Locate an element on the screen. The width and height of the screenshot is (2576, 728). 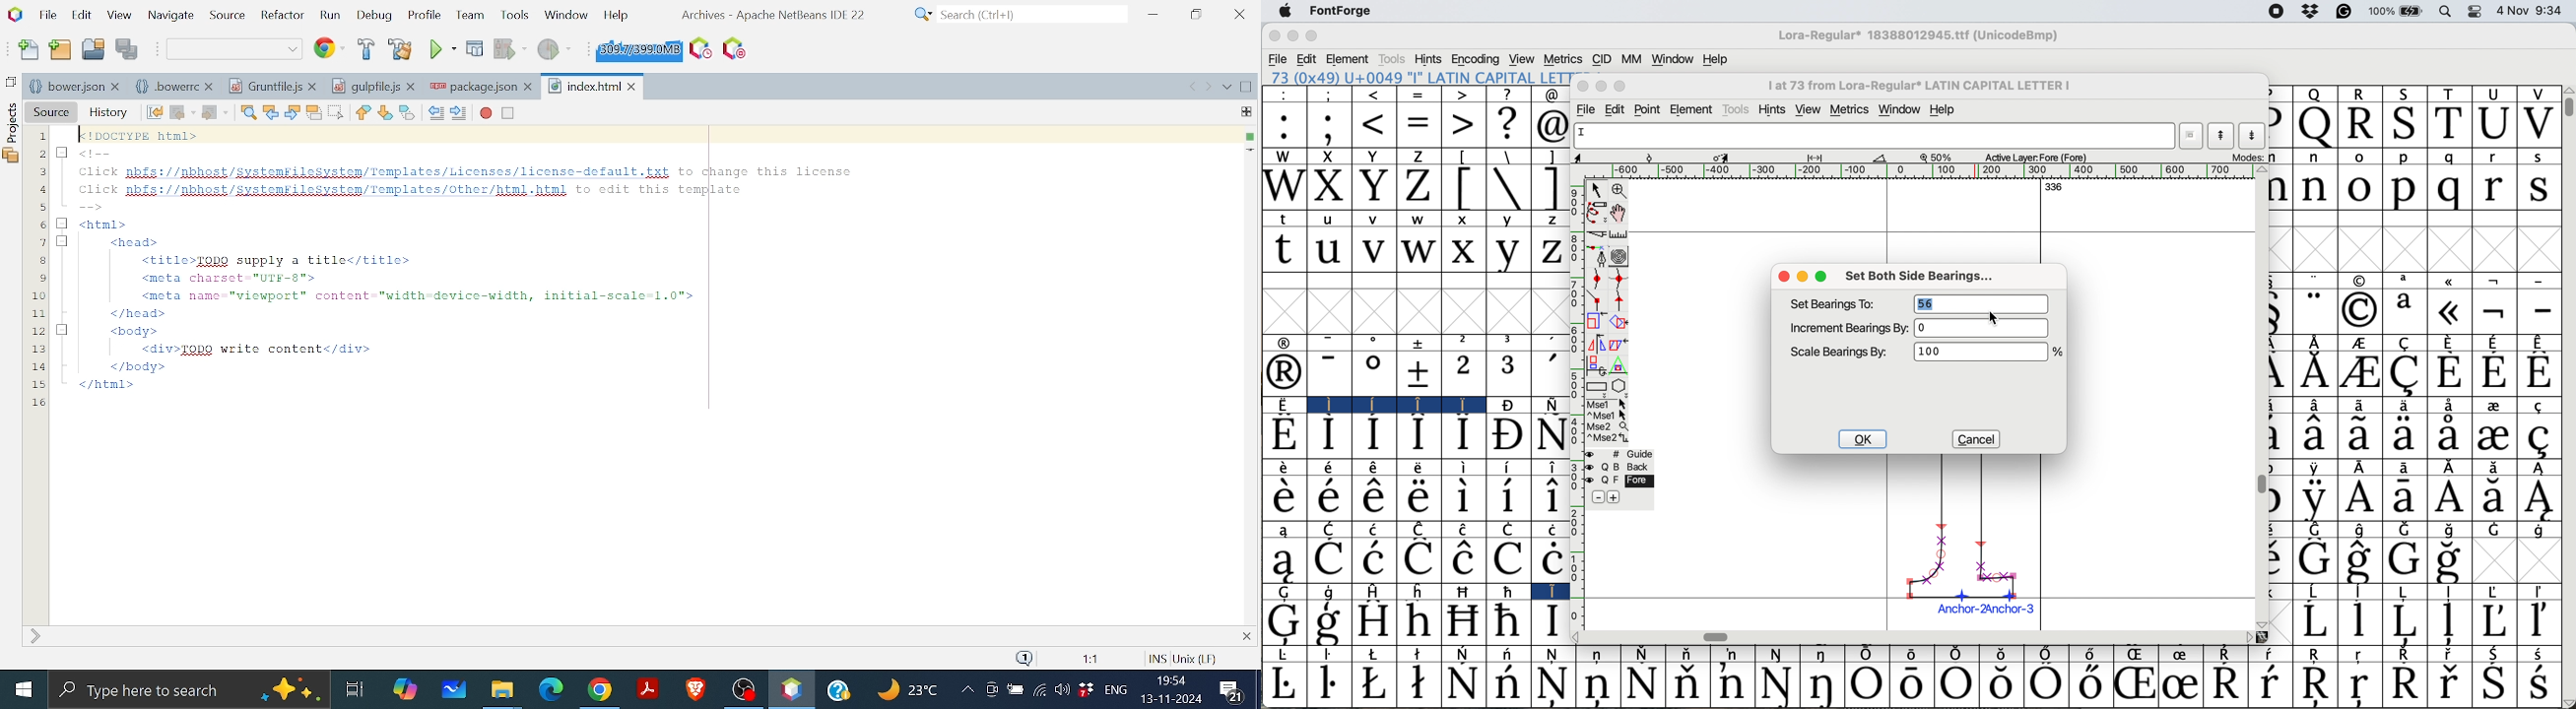
Symbol is located at coordinates (1909, 686).